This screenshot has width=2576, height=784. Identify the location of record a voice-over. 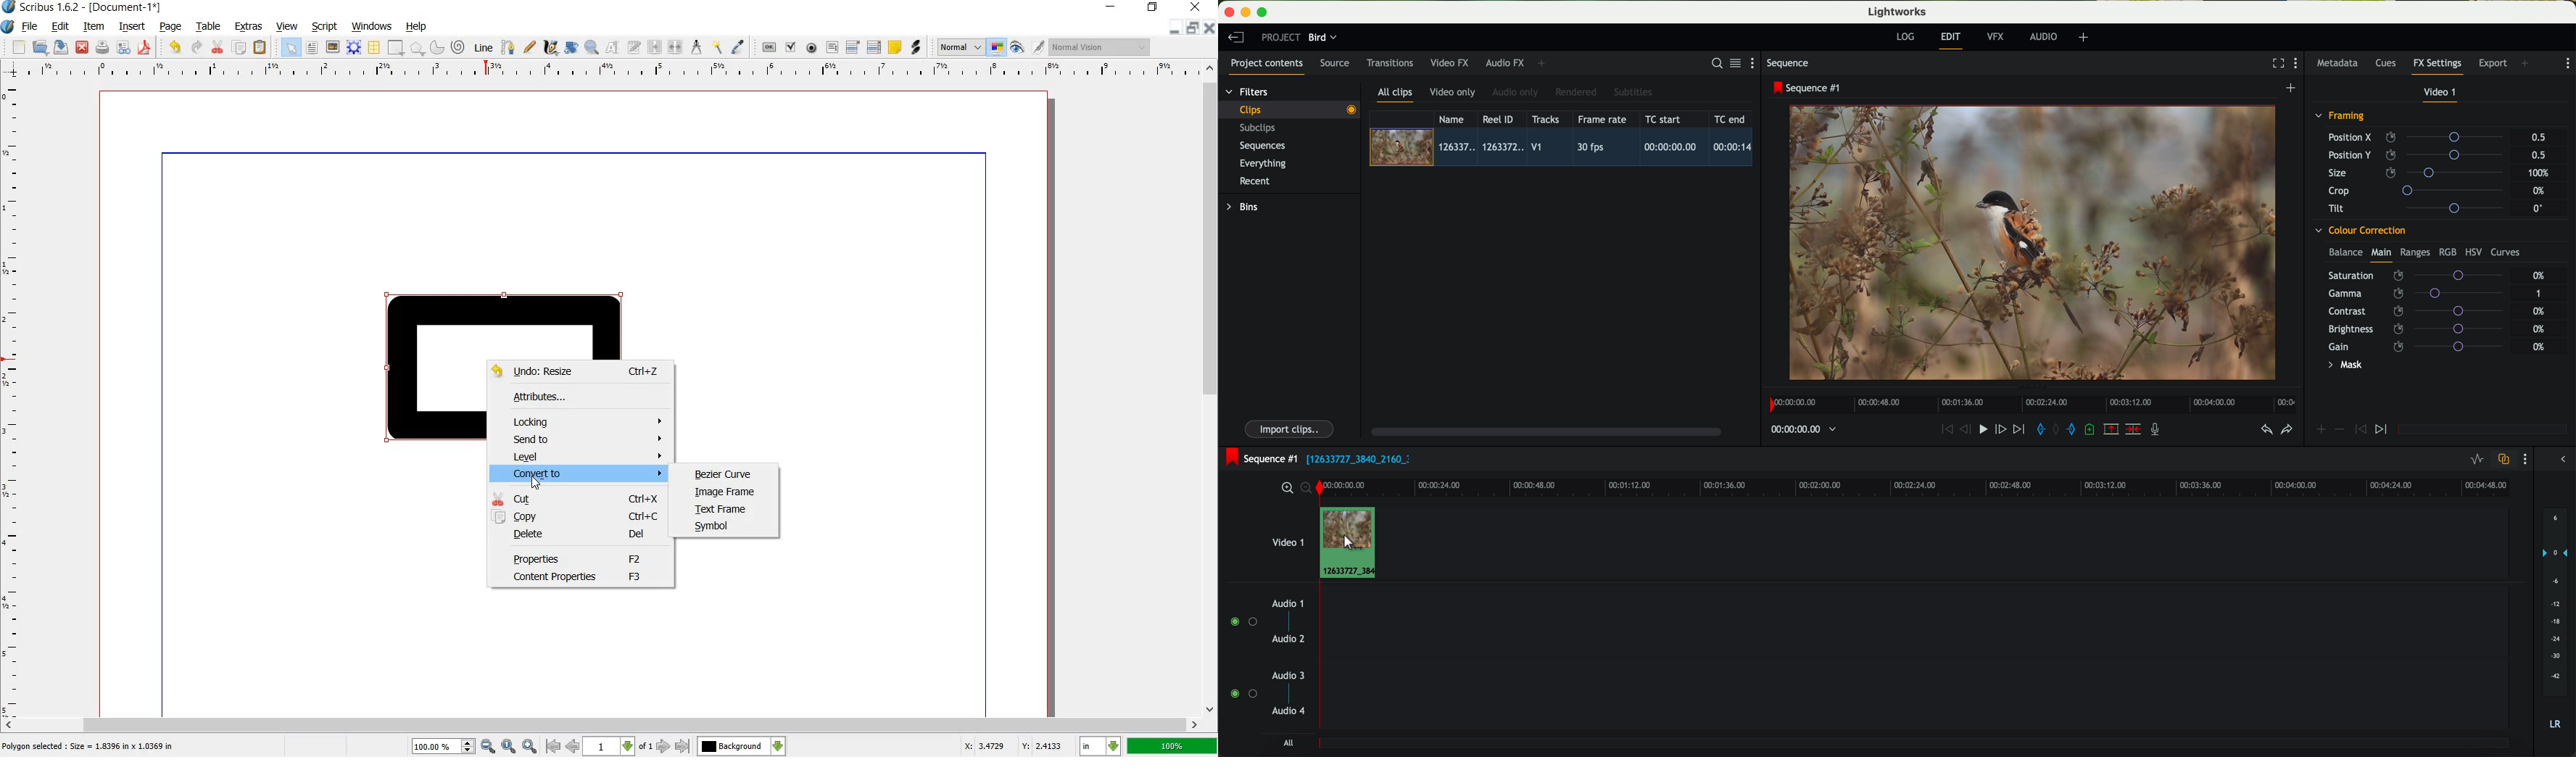
(2159, 431).